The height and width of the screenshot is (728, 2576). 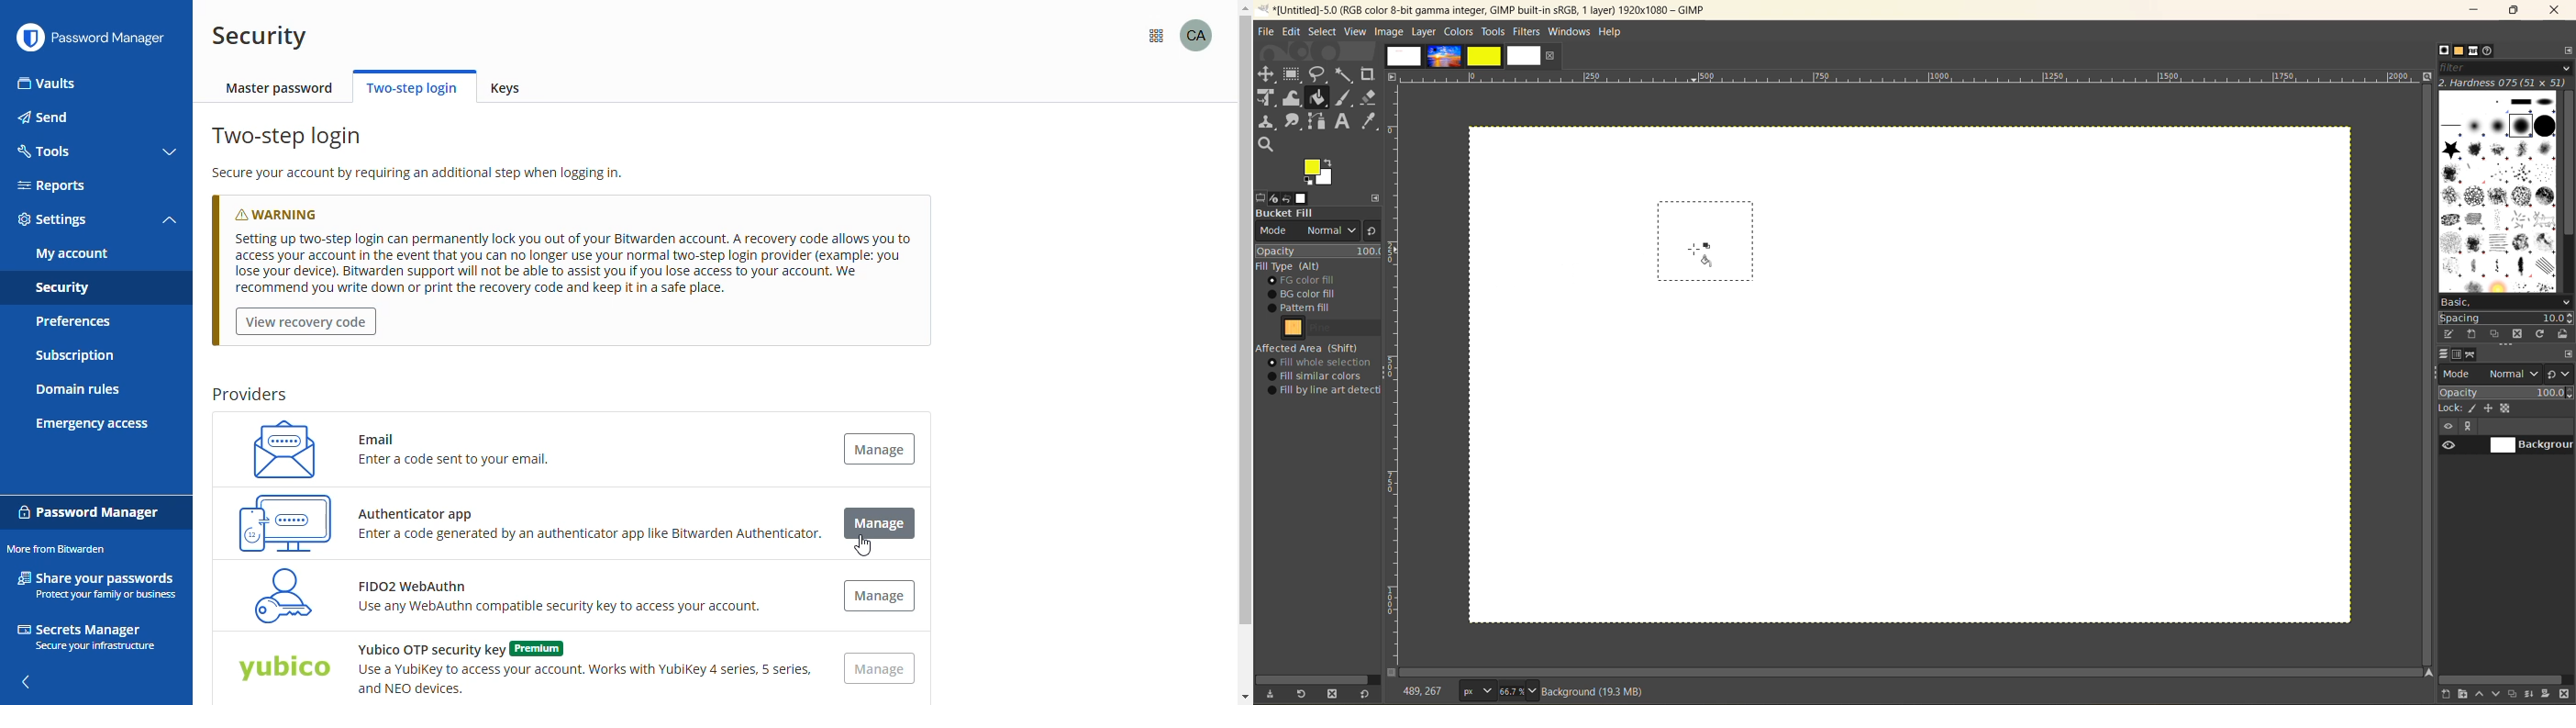 I want to click on tools, so click(x=42, y=150).